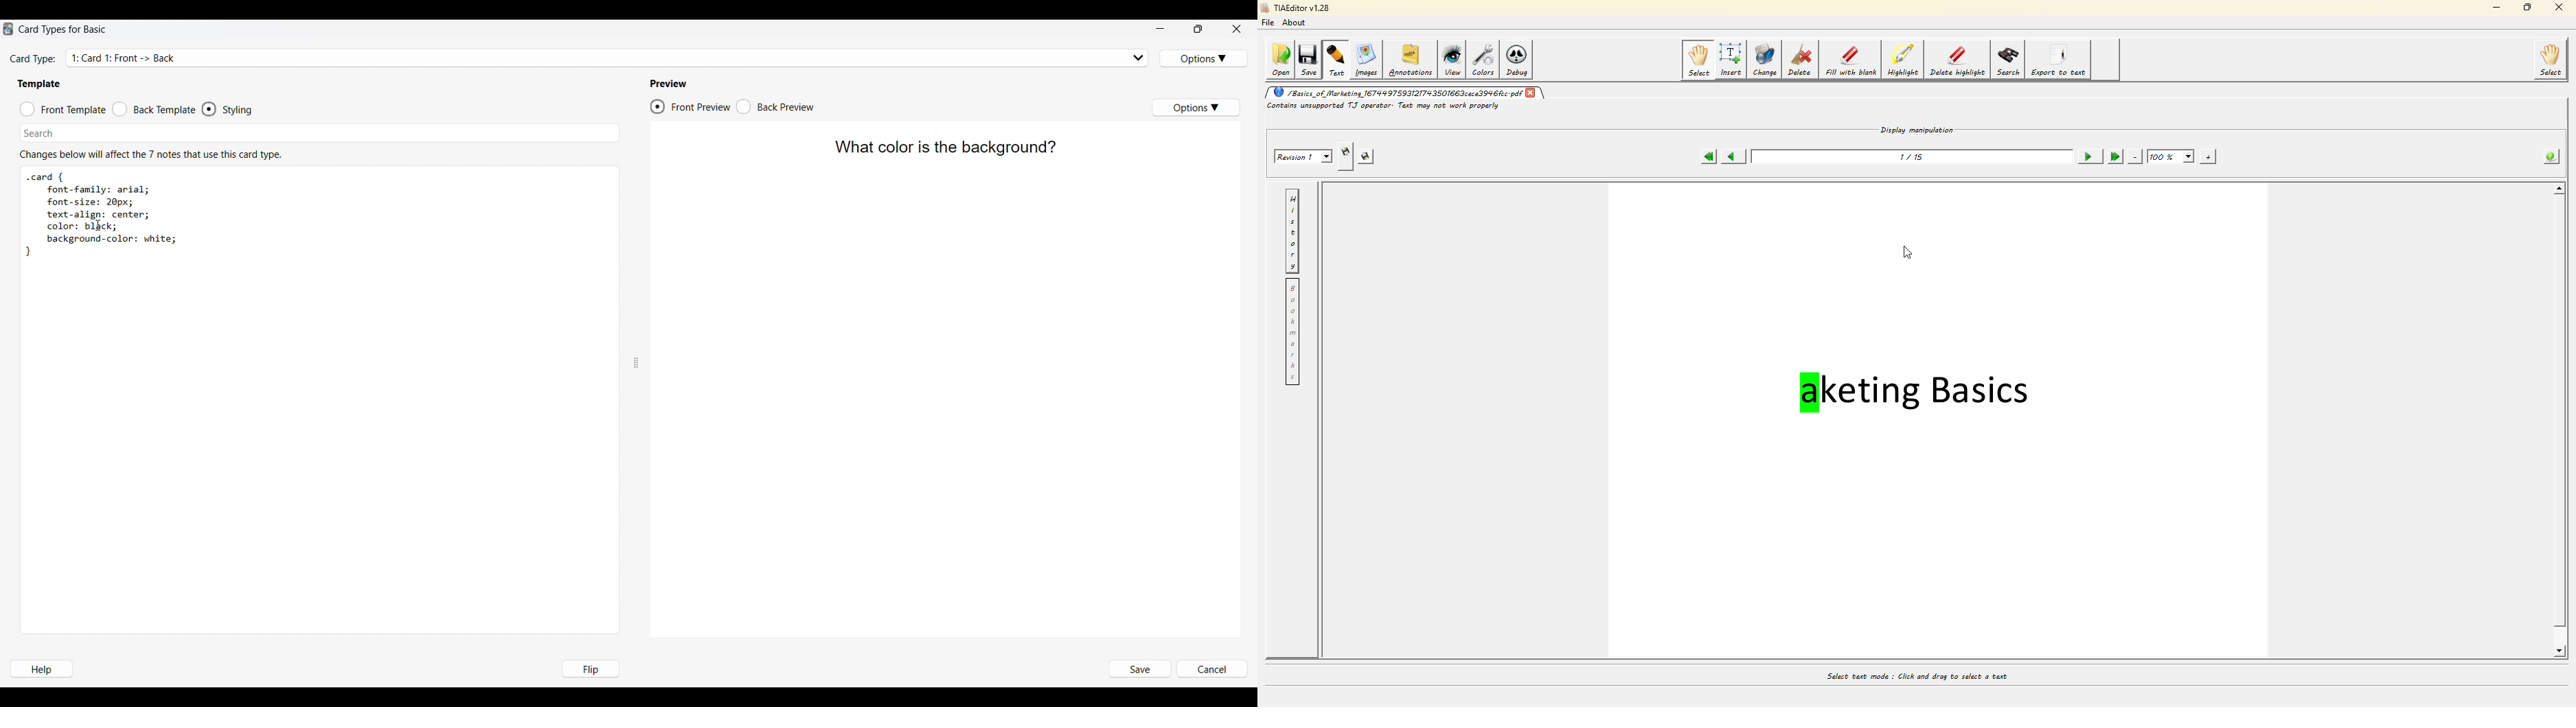 This screenshot has width=2576, height=728. What do you see at coordinates (8, 29) in the screenshot?
I see `Software logo` at bounding box center [8, 29].